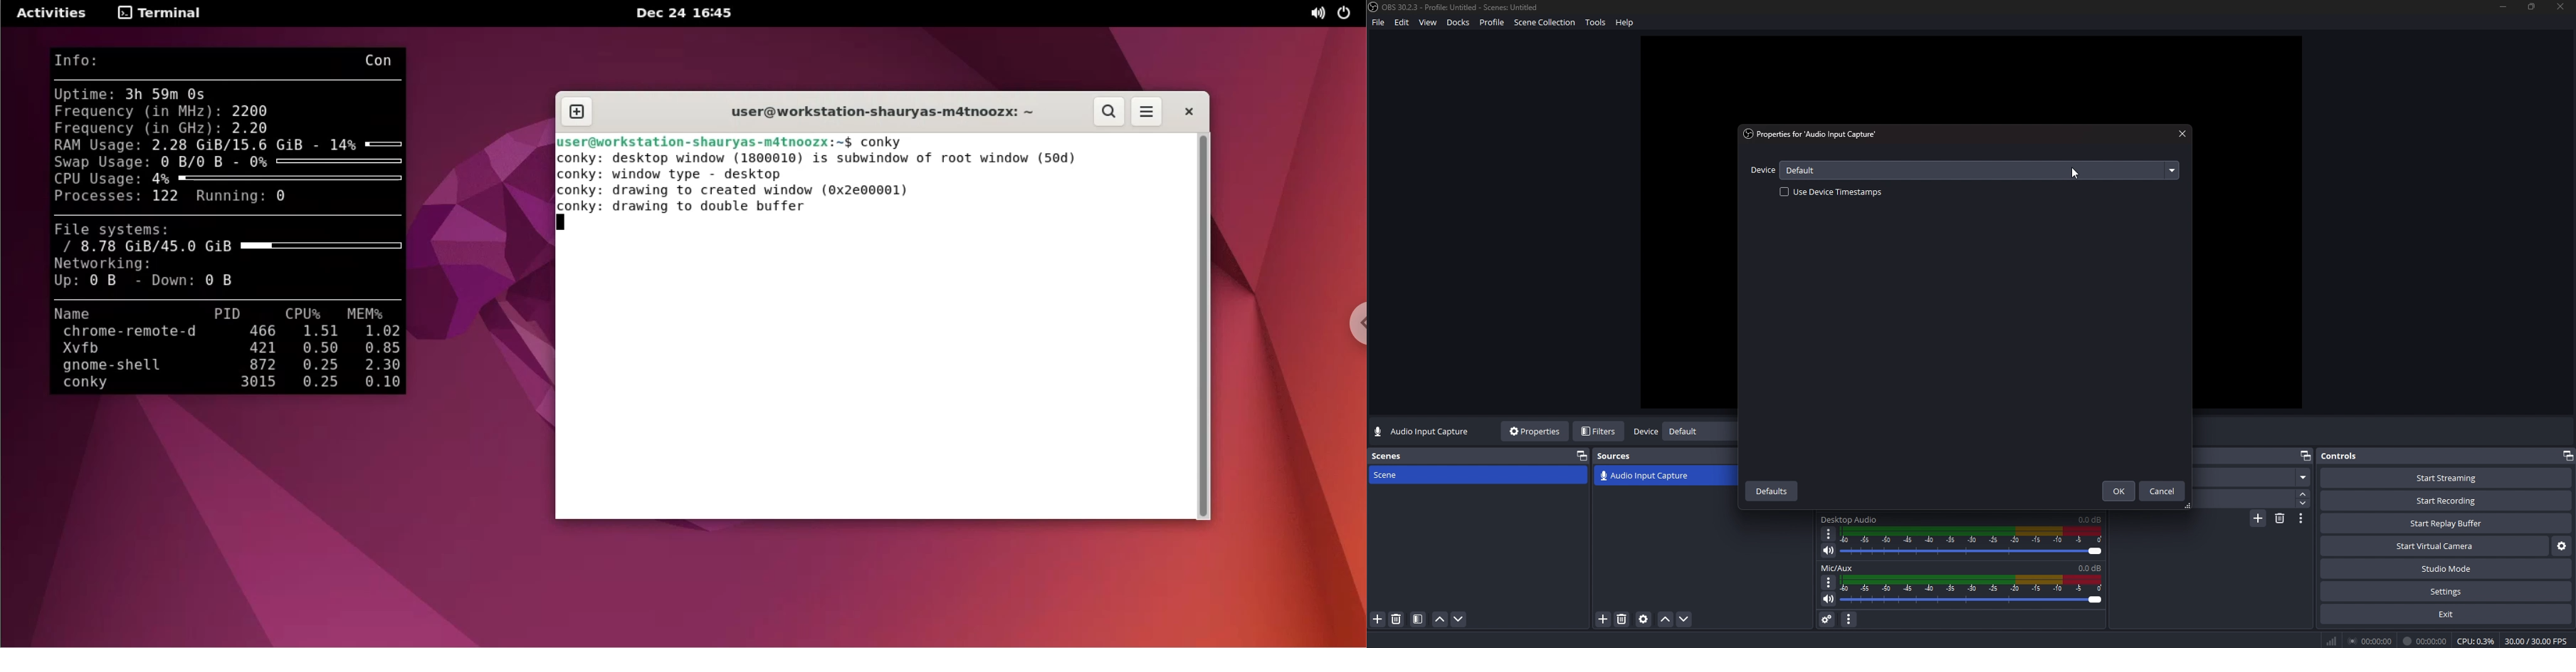 This screenshot has height=672, width=2576. I want to click on move source up, so click(1666, 620).